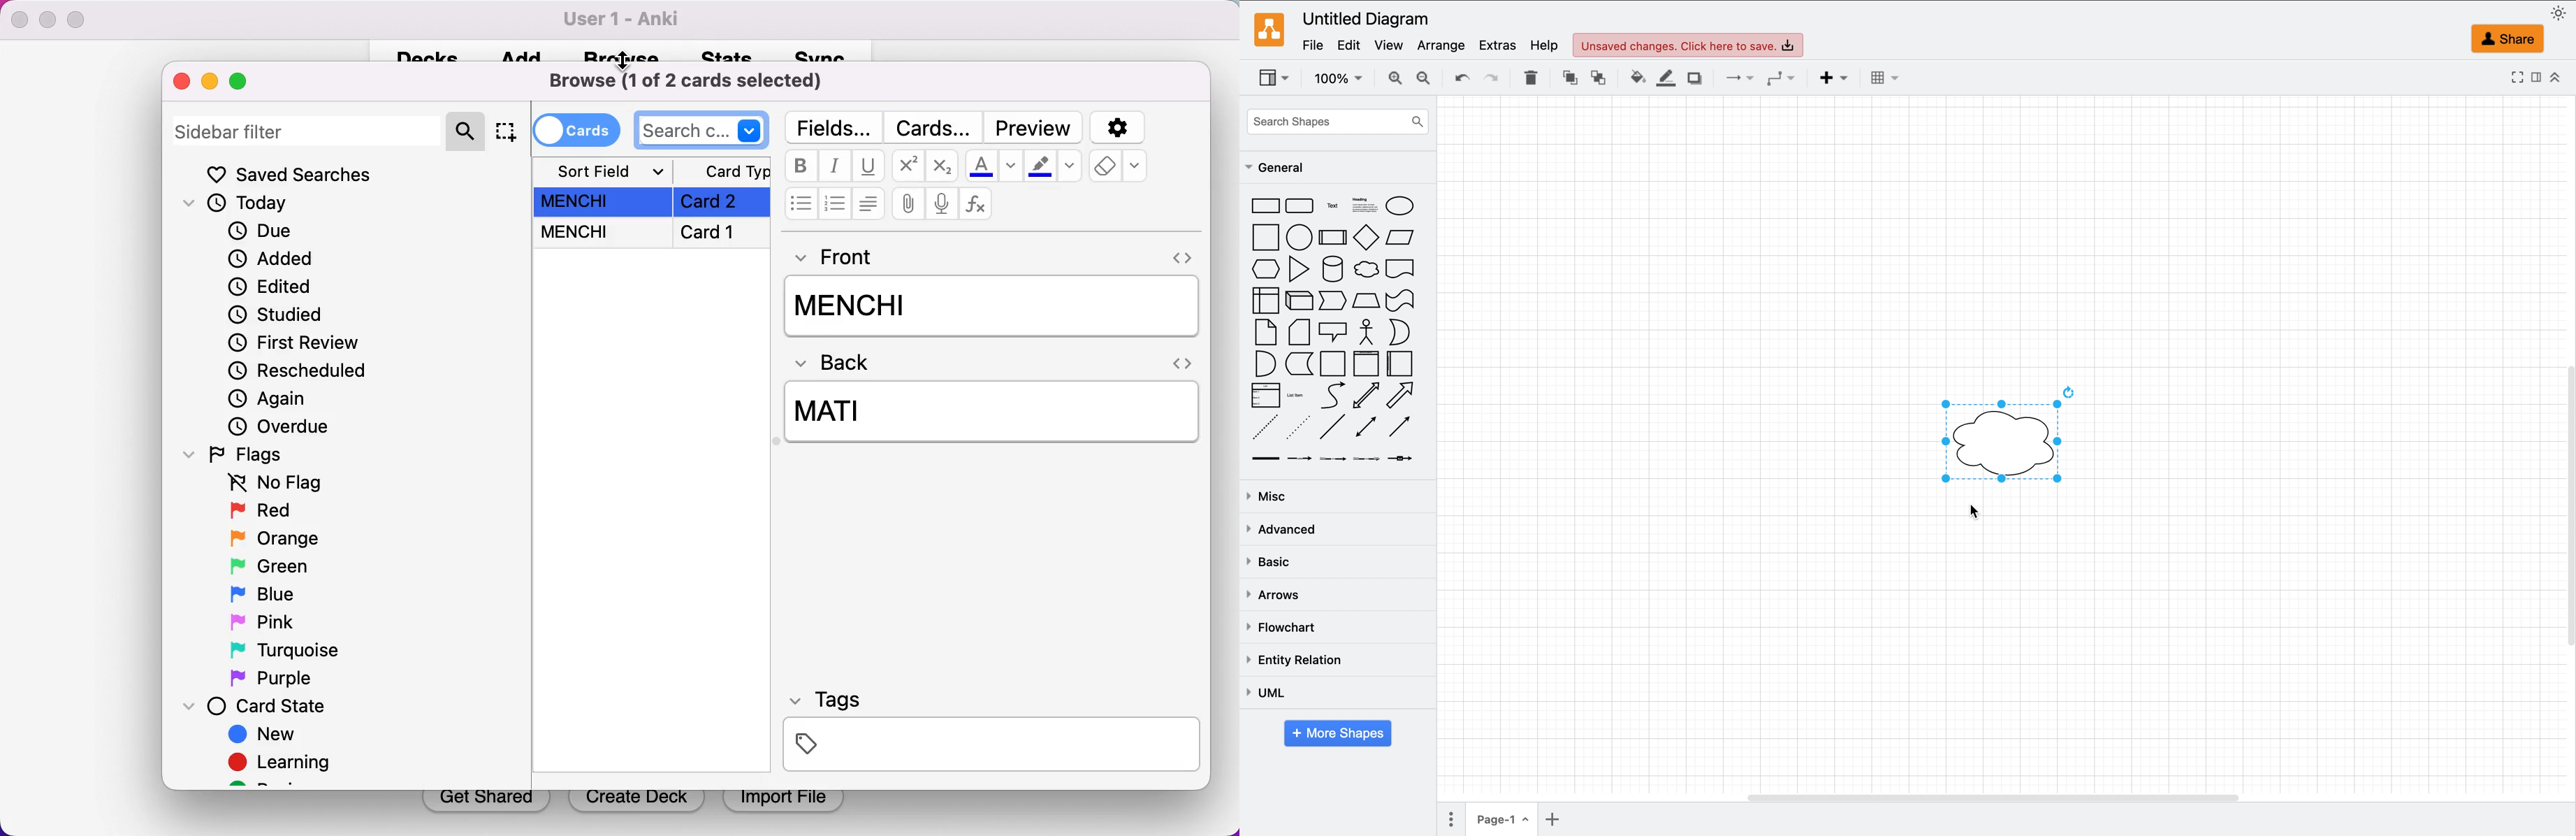 The height and width of the screenshot is (840, 2576). Describe the element at coordinates (1450, 820) in the screenshot. I see `more options` at that location.